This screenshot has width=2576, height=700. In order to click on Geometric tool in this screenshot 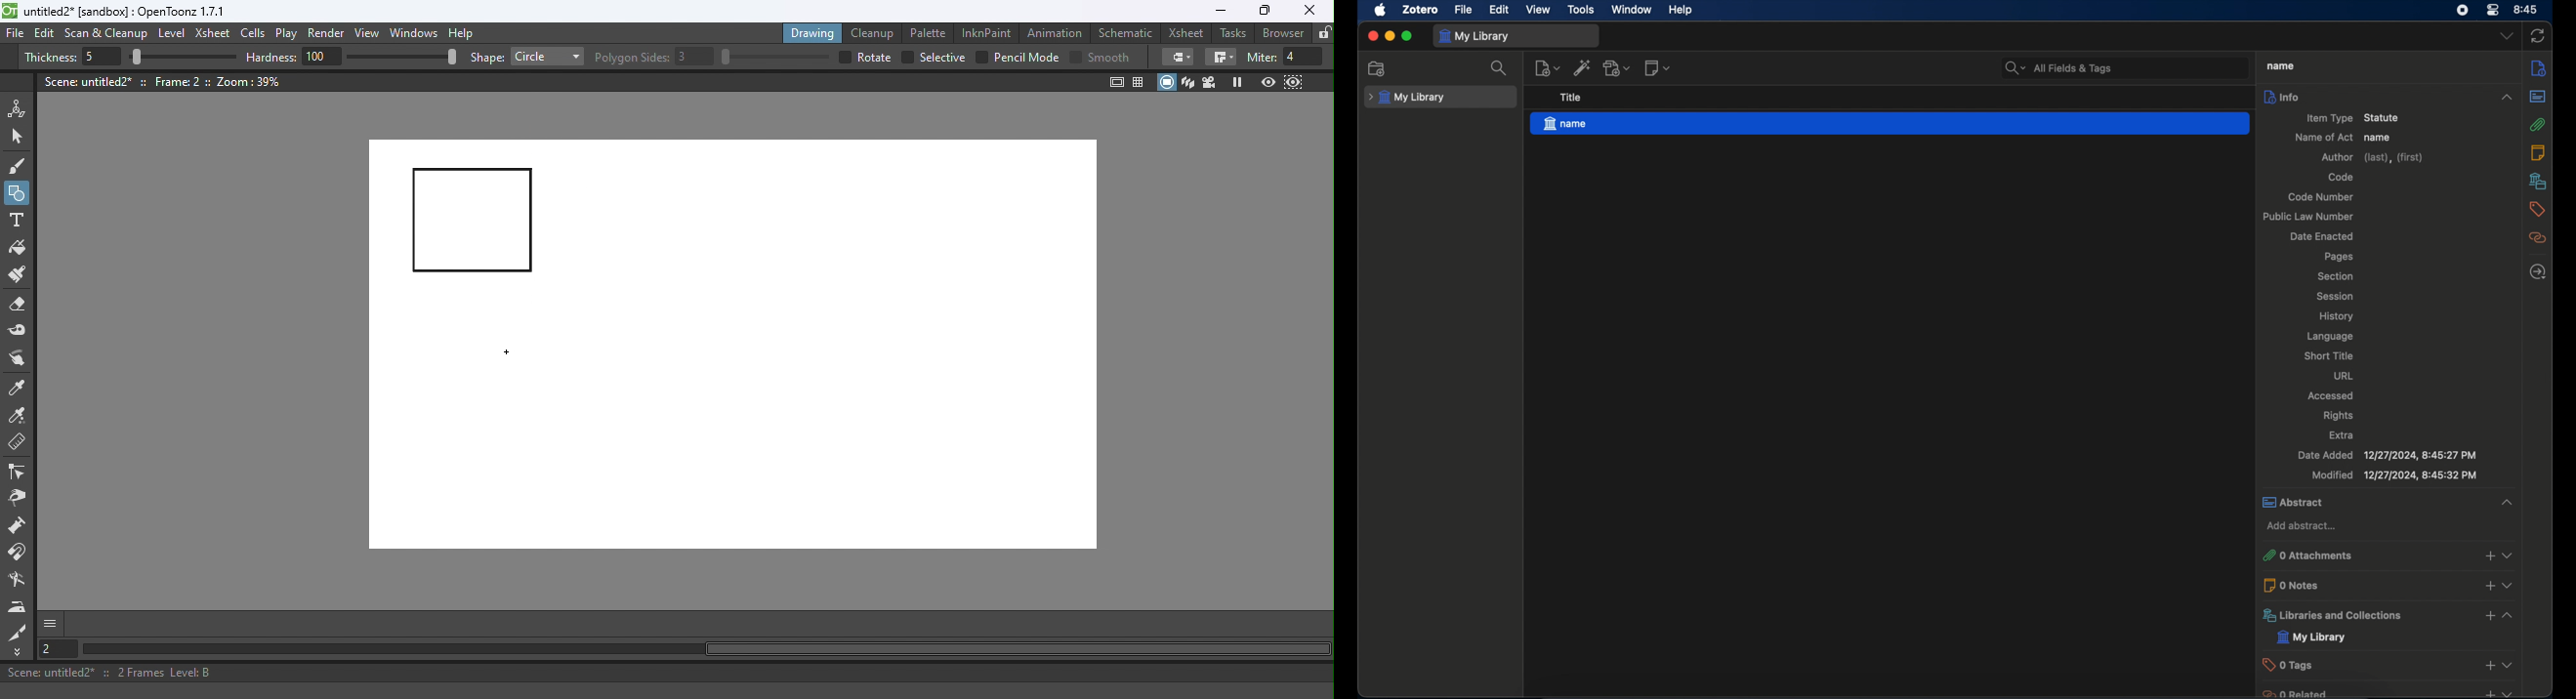, I will do `click(19, 193)`.